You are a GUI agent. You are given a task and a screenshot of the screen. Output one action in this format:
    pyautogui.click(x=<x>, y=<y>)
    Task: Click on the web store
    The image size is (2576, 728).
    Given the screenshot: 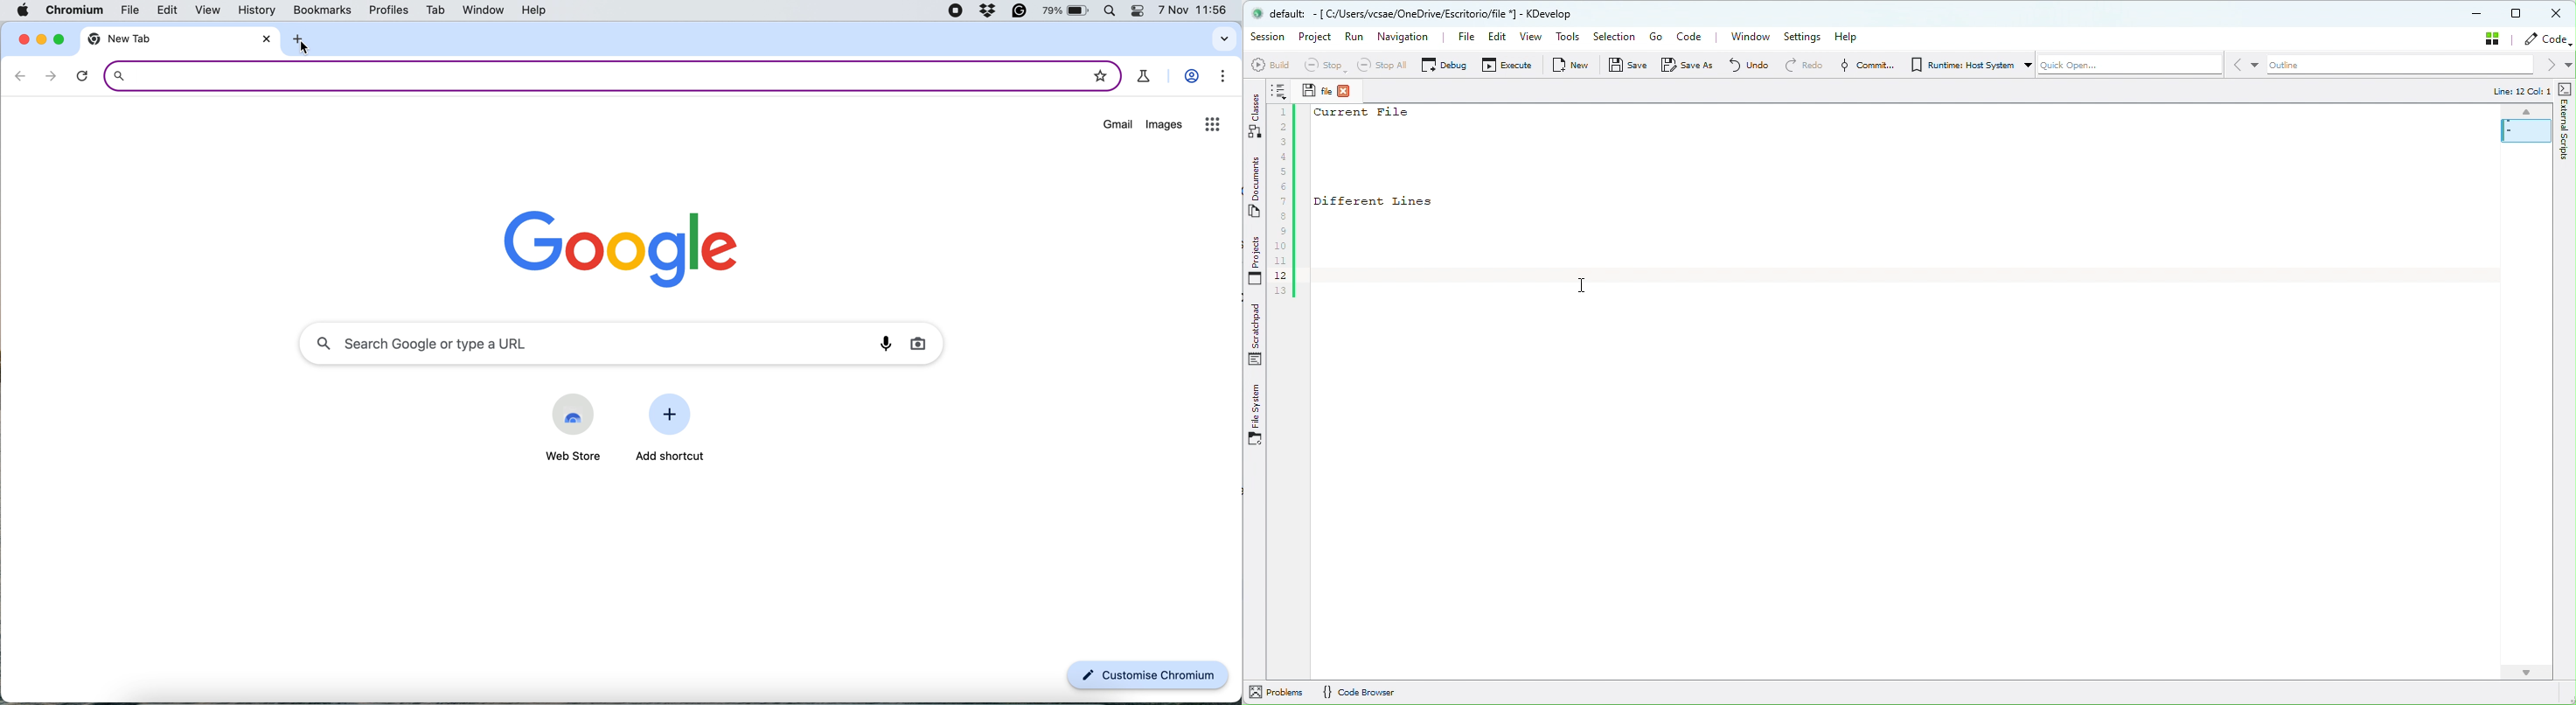 What is the action you would take?
    pyautogui.click(x=568, y=457)
    